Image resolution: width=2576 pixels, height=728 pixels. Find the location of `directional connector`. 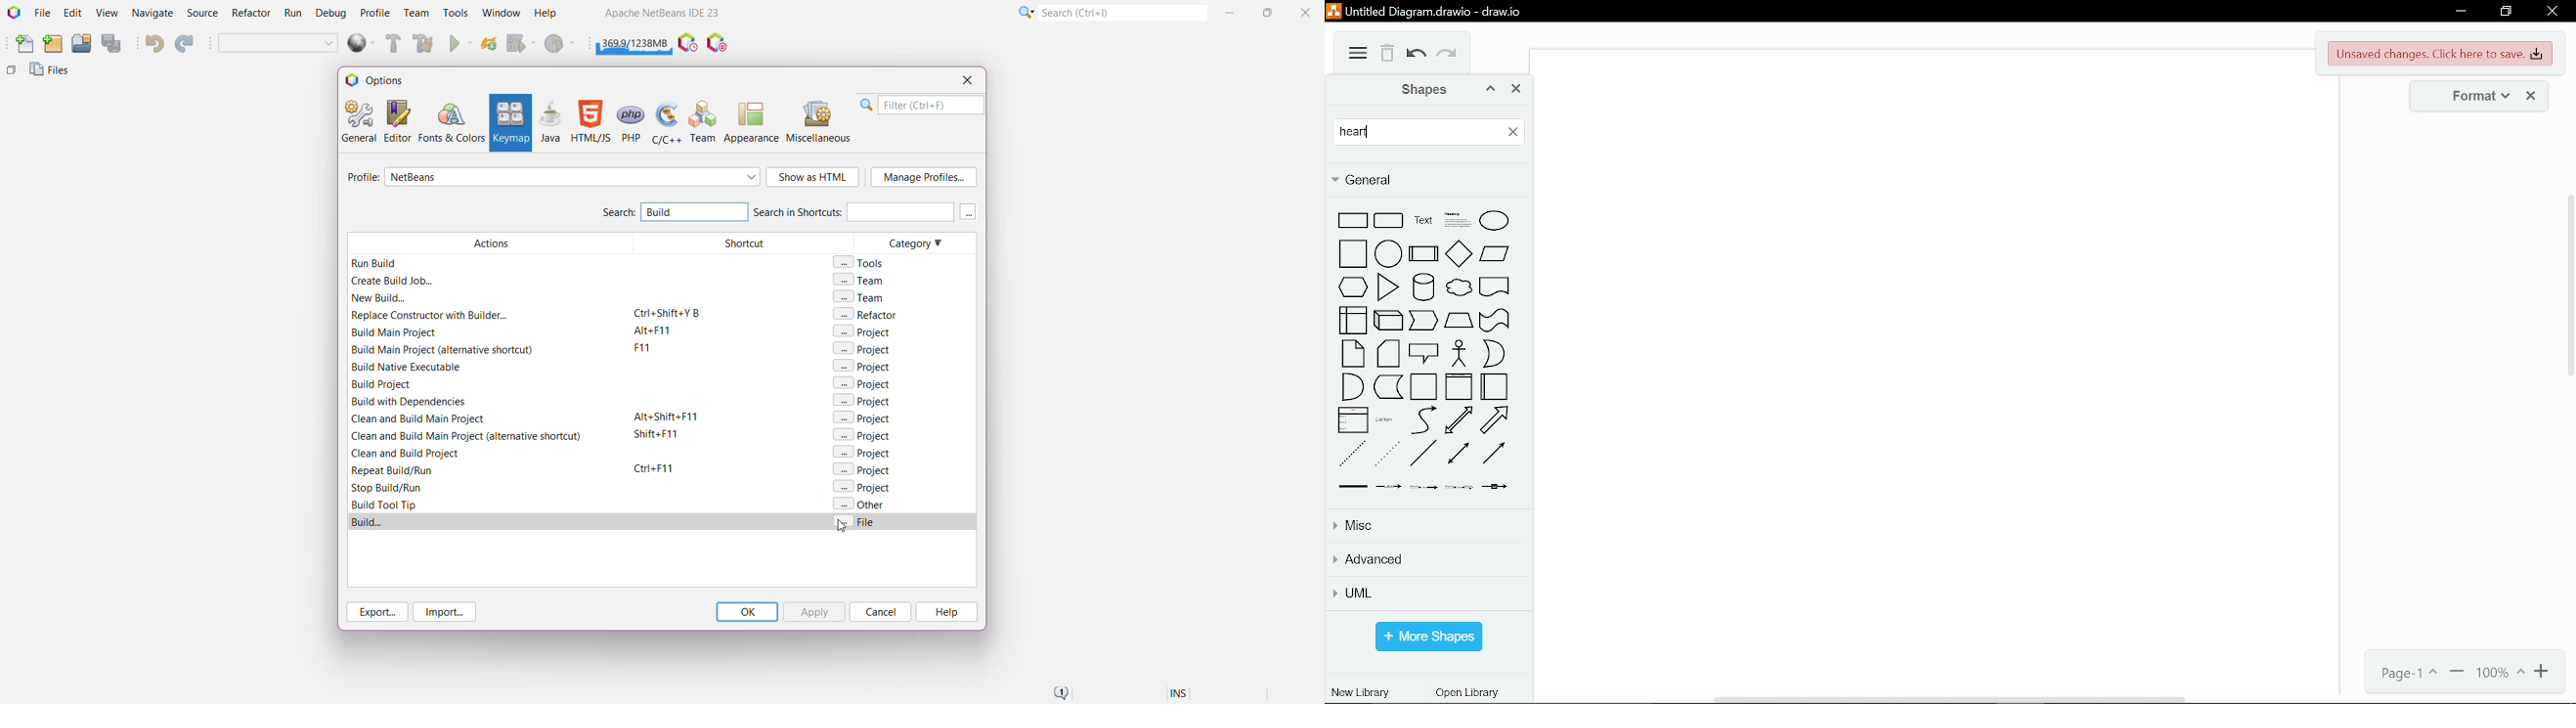

directional connector is located at coordinates (1495, 455).